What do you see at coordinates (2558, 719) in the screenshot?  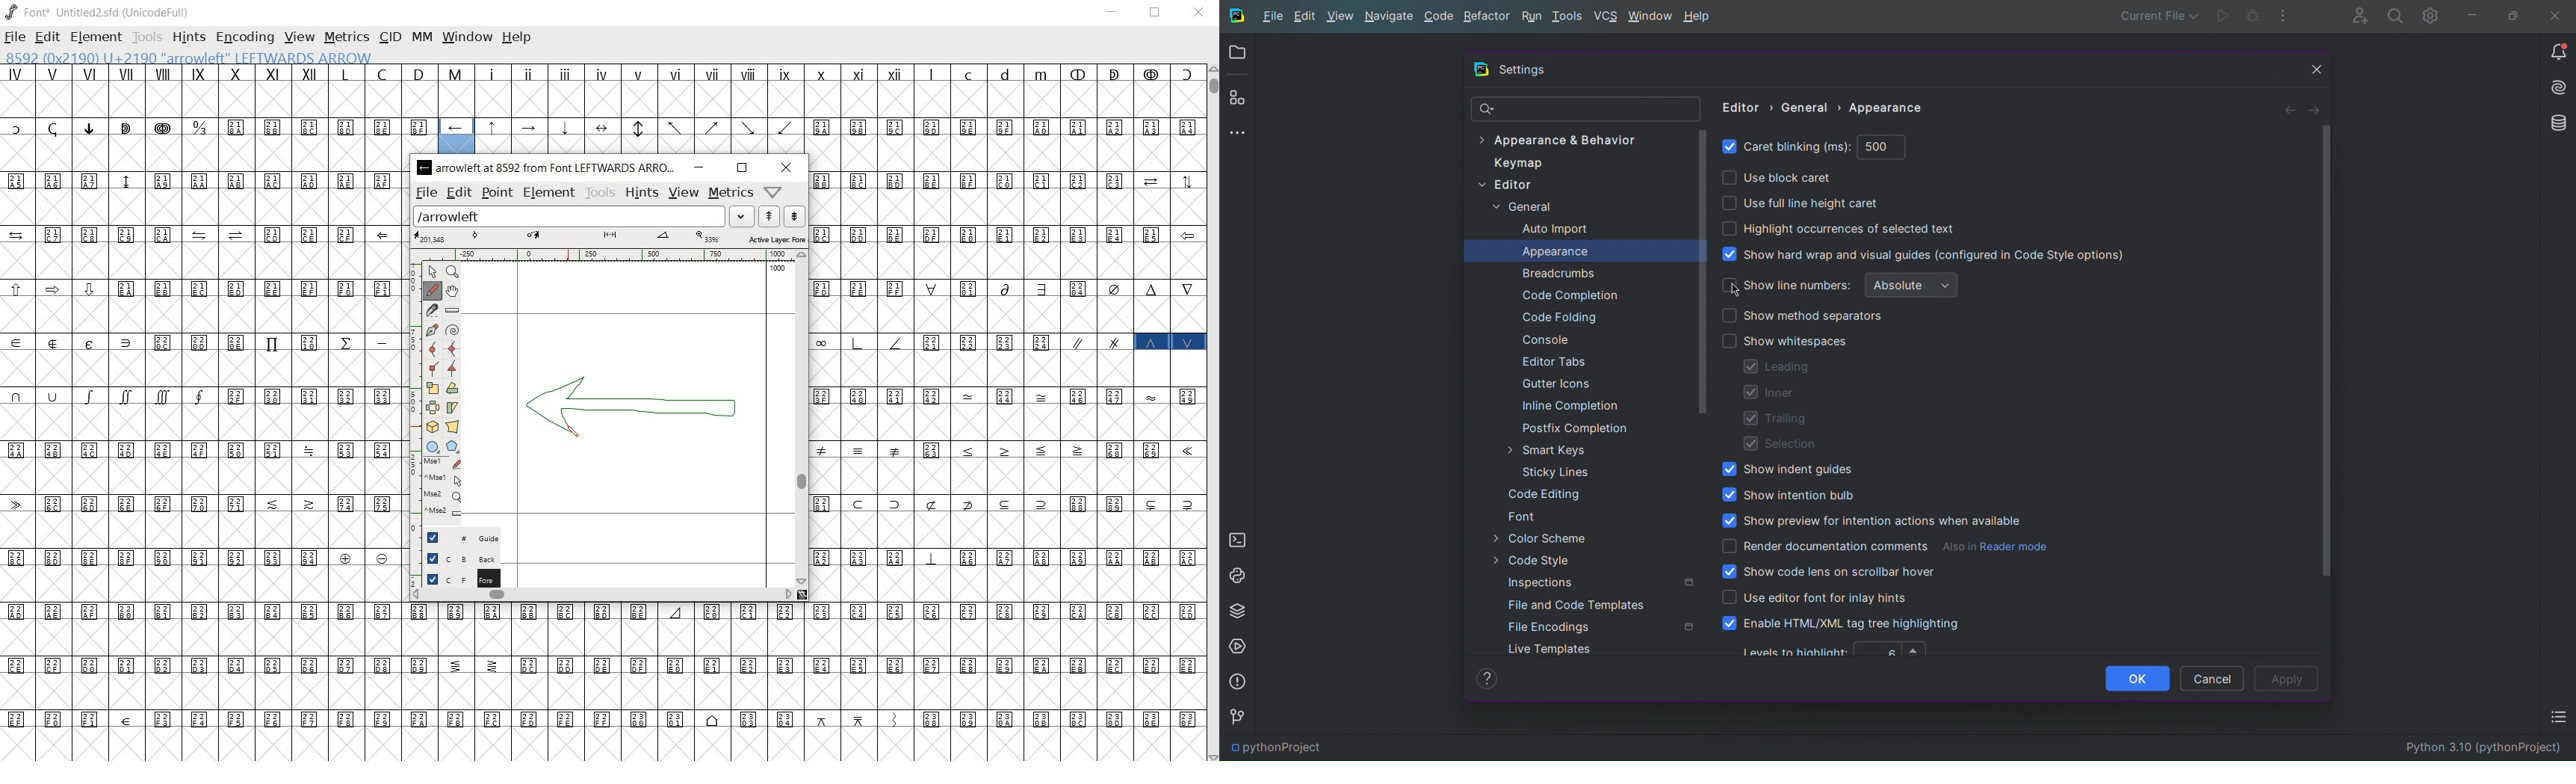 I see `TODO` at bounding box center [2558, 719].